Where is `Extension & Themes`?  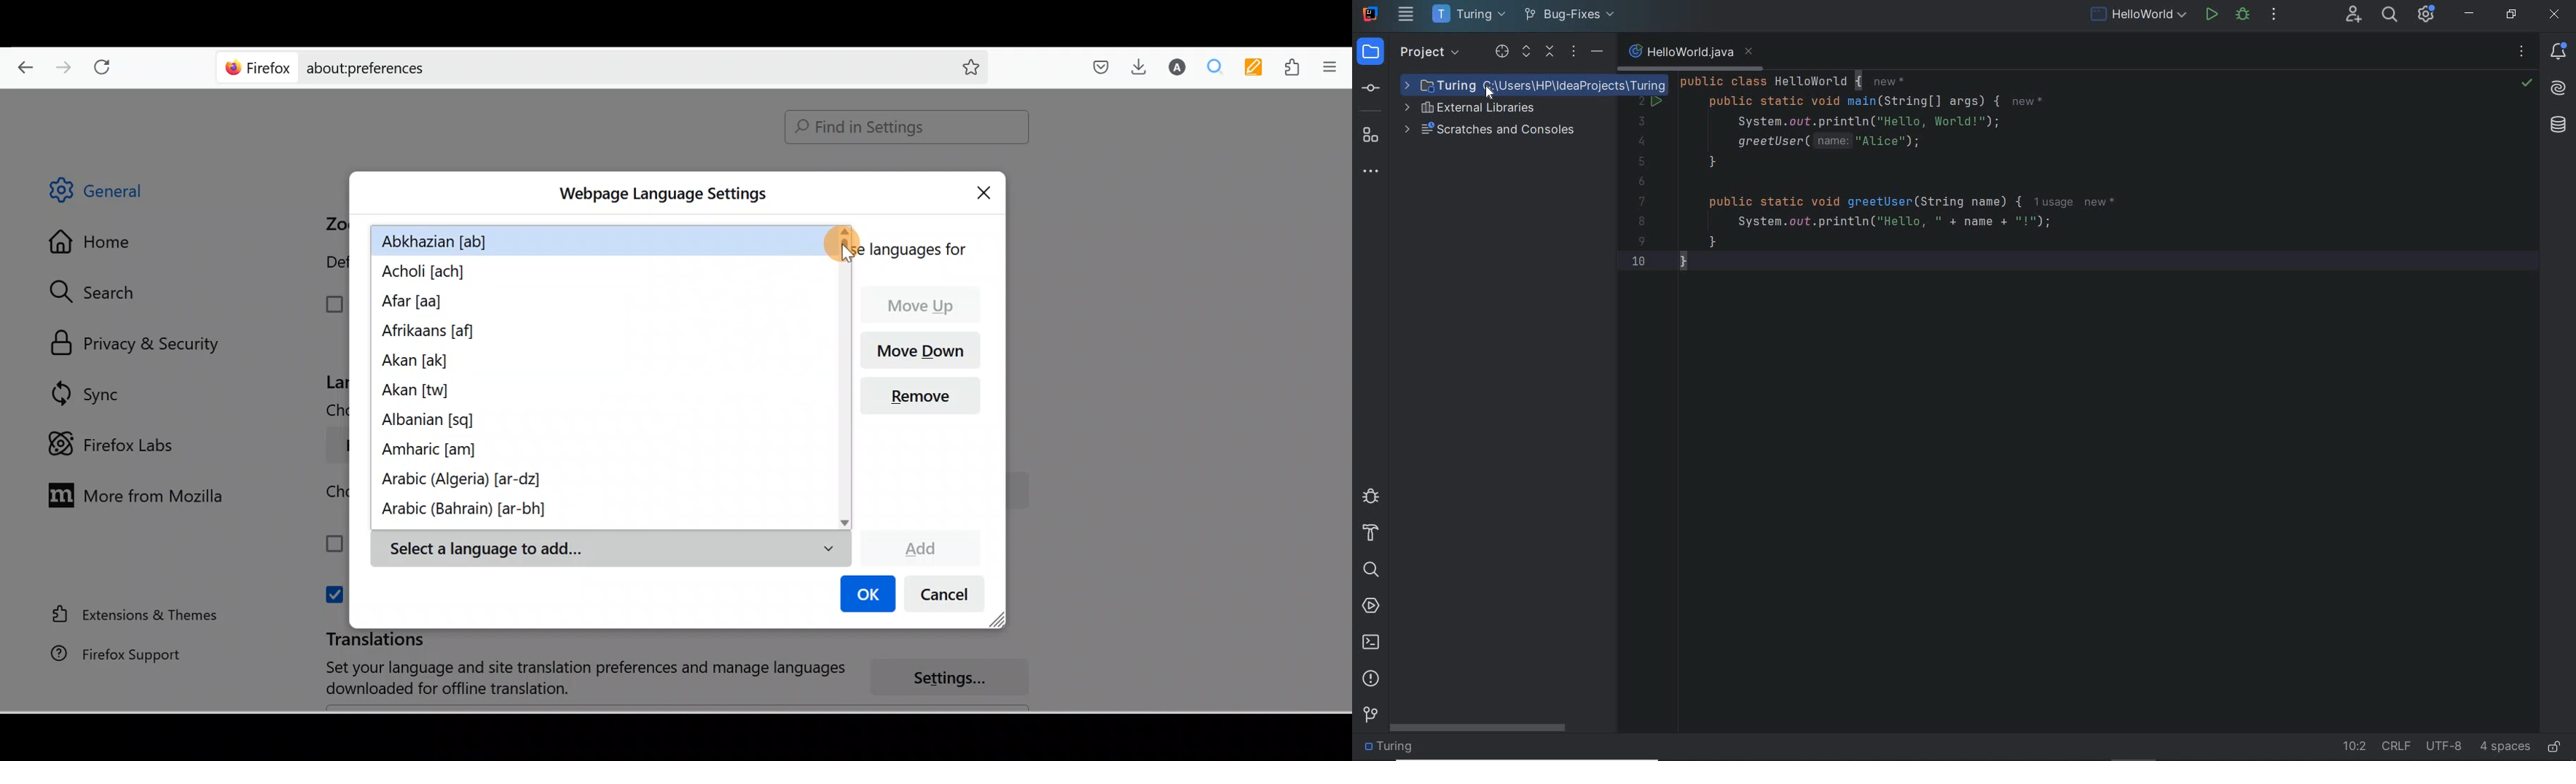 Extension & Themes is located at coordinates (128, 614).